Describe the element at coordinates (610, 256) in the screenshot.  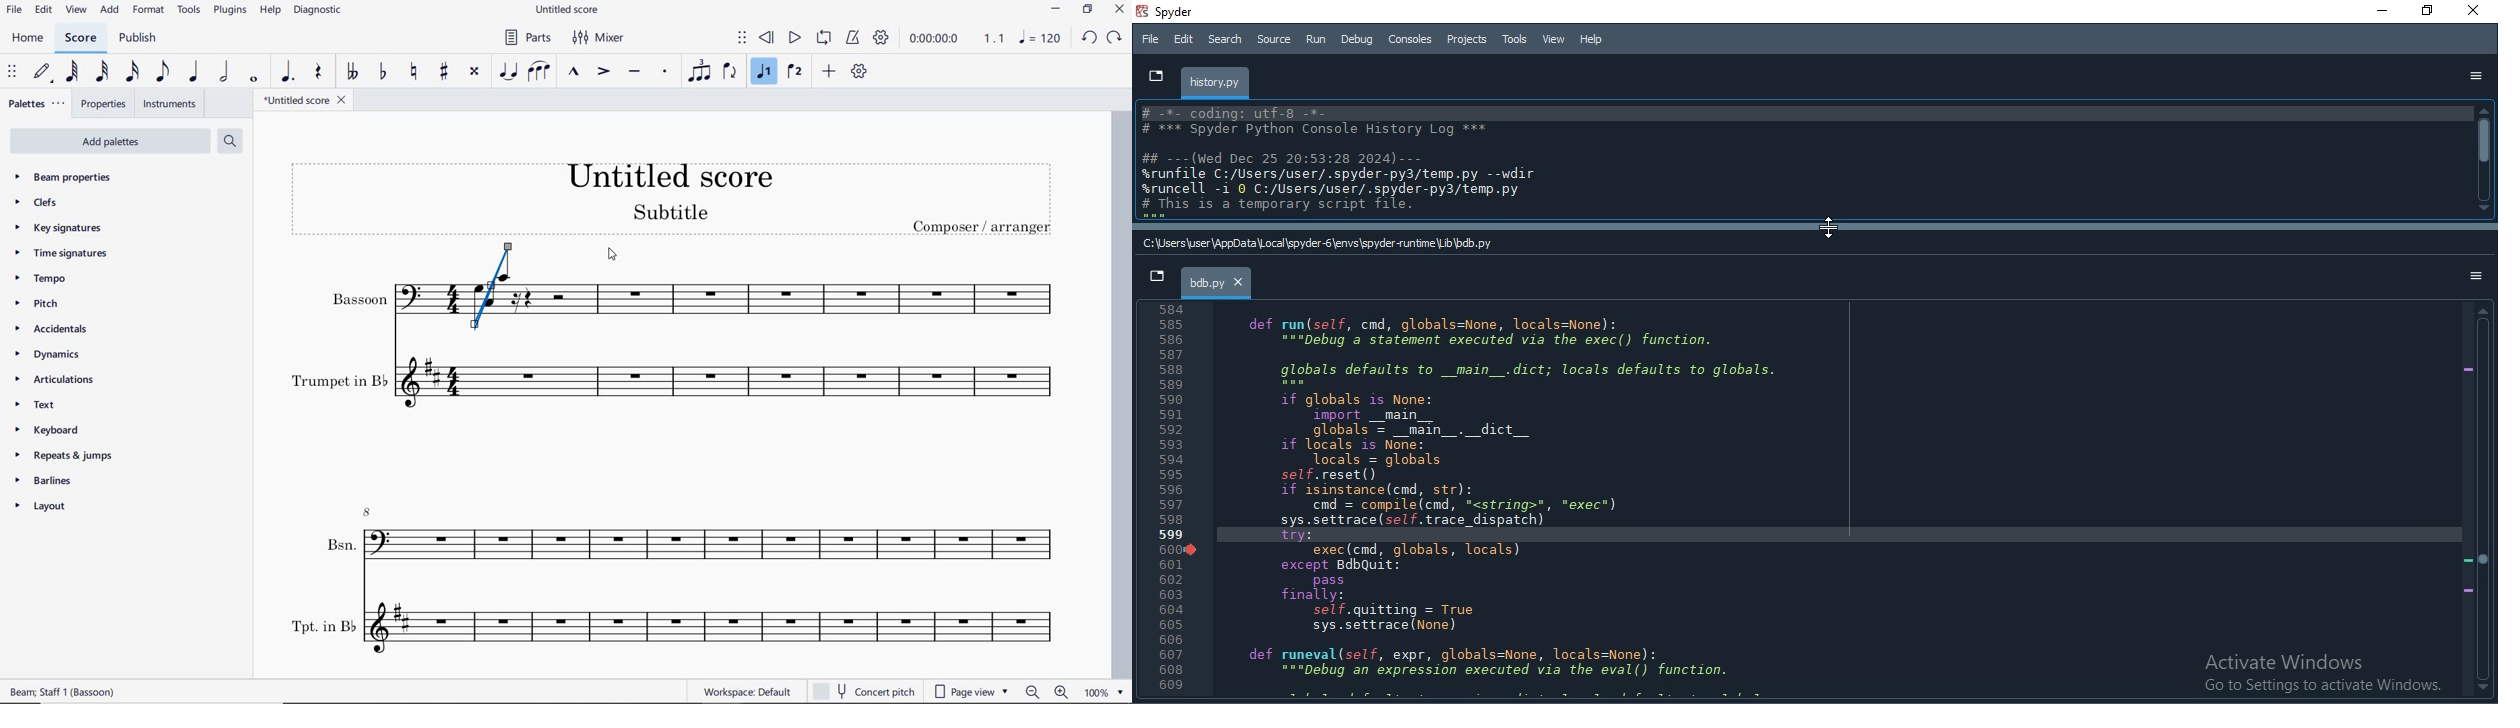
I see `cursor` at that location.